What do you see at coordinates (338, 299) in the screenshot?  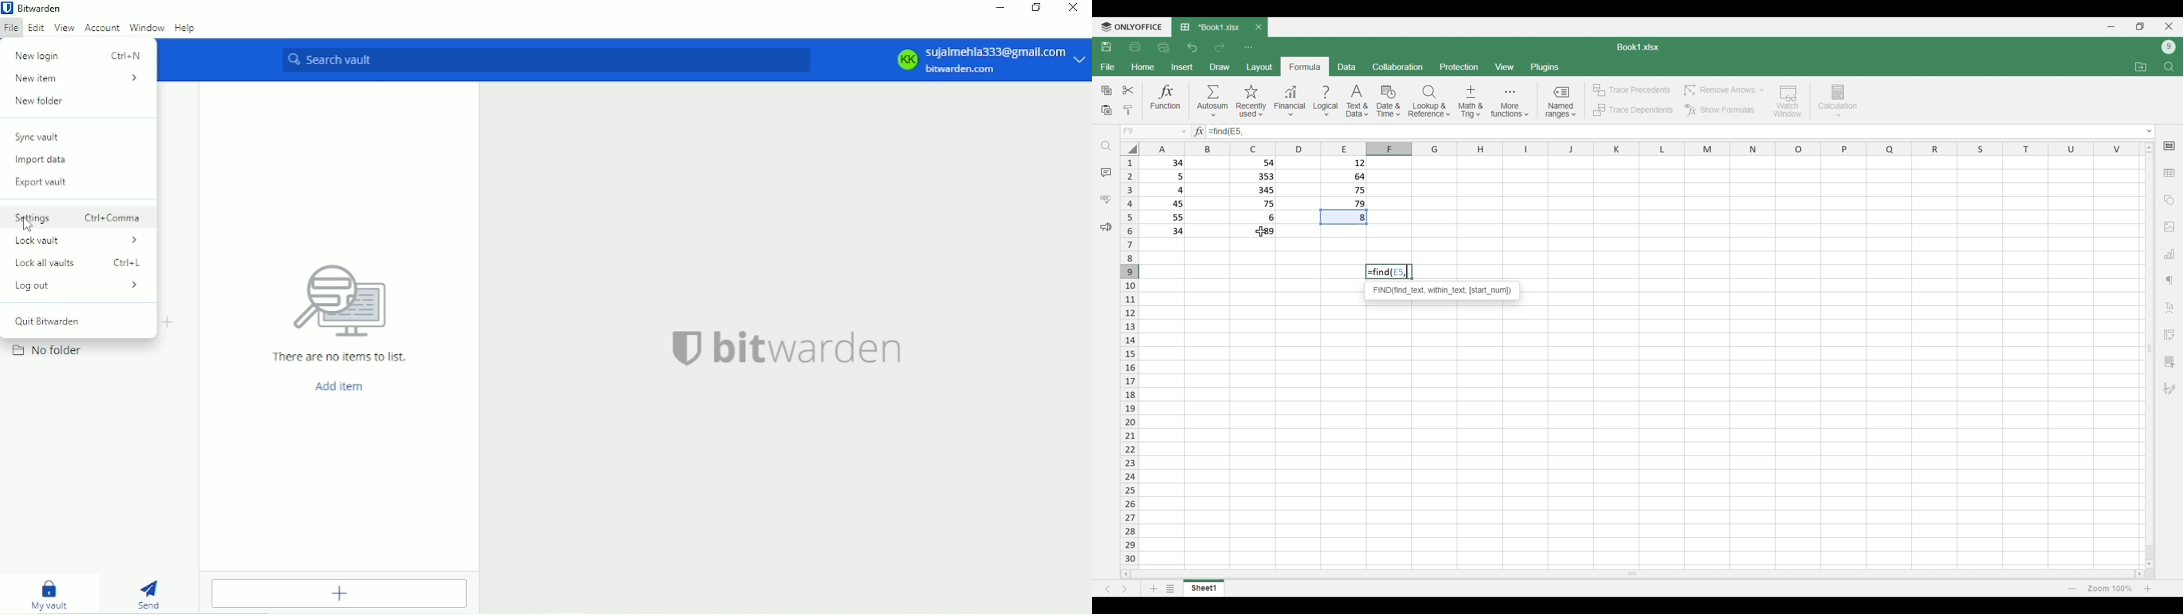 I see `icon` at bounding box center [338, 299].